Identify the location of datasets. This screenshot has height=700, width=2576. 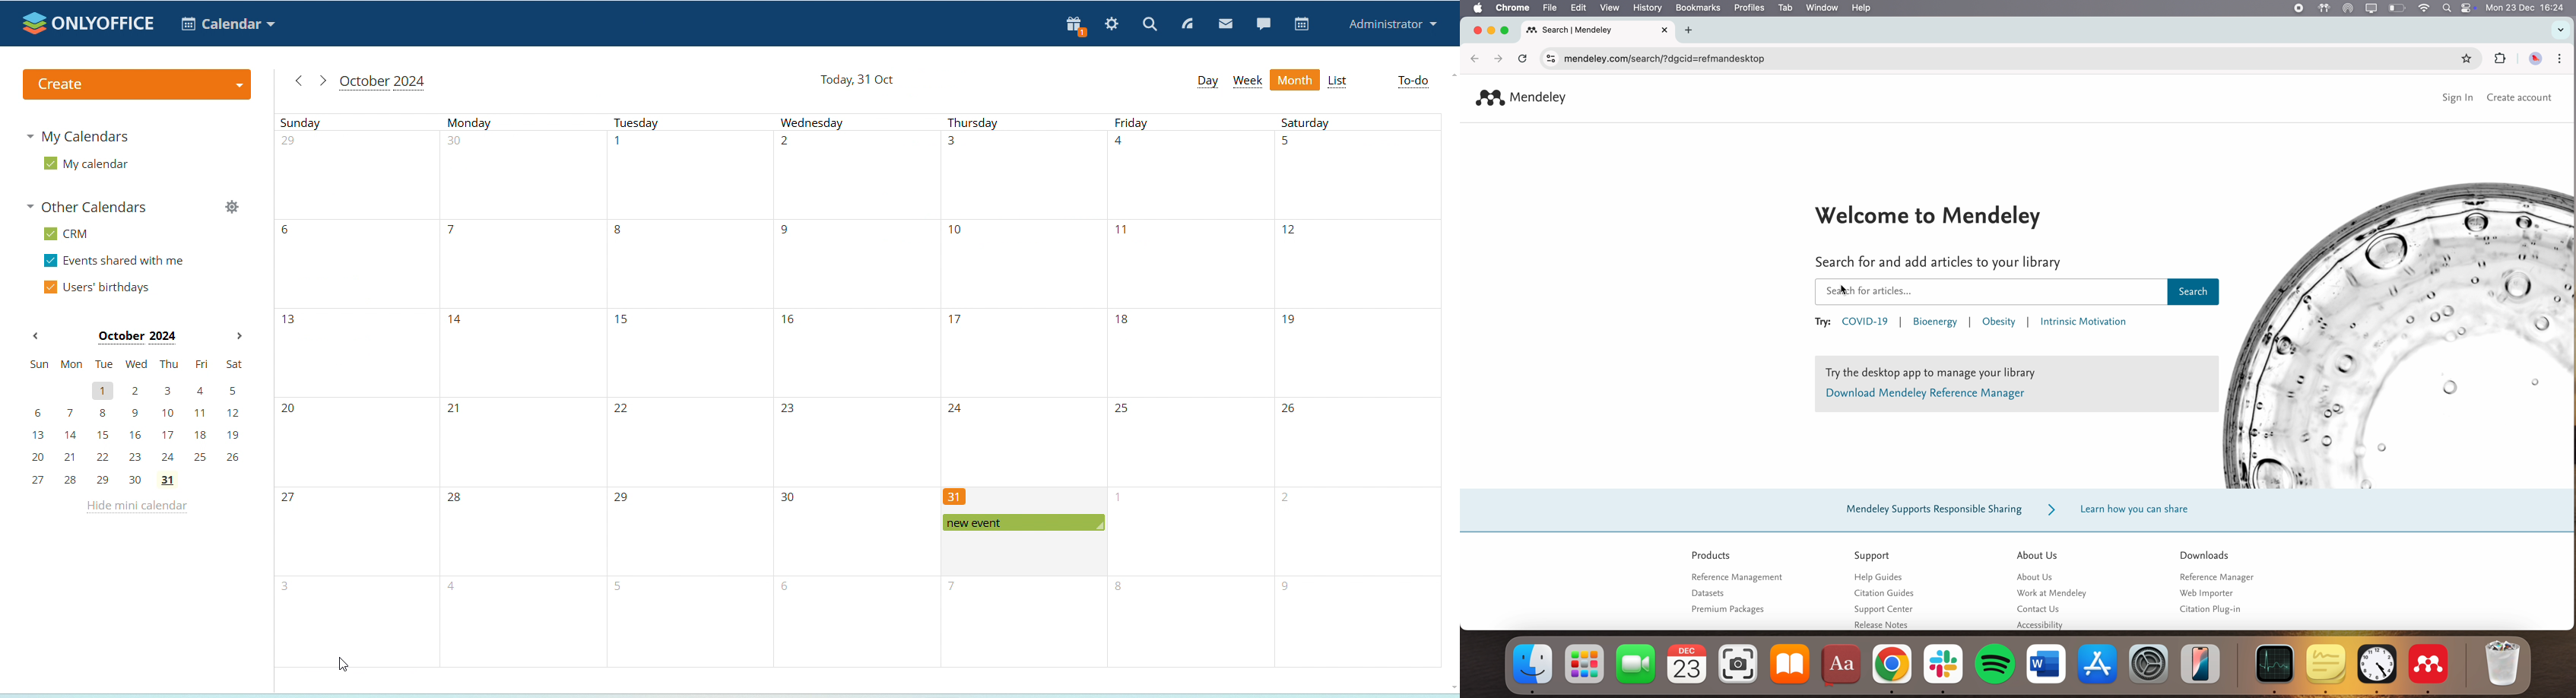
(1708, 594).